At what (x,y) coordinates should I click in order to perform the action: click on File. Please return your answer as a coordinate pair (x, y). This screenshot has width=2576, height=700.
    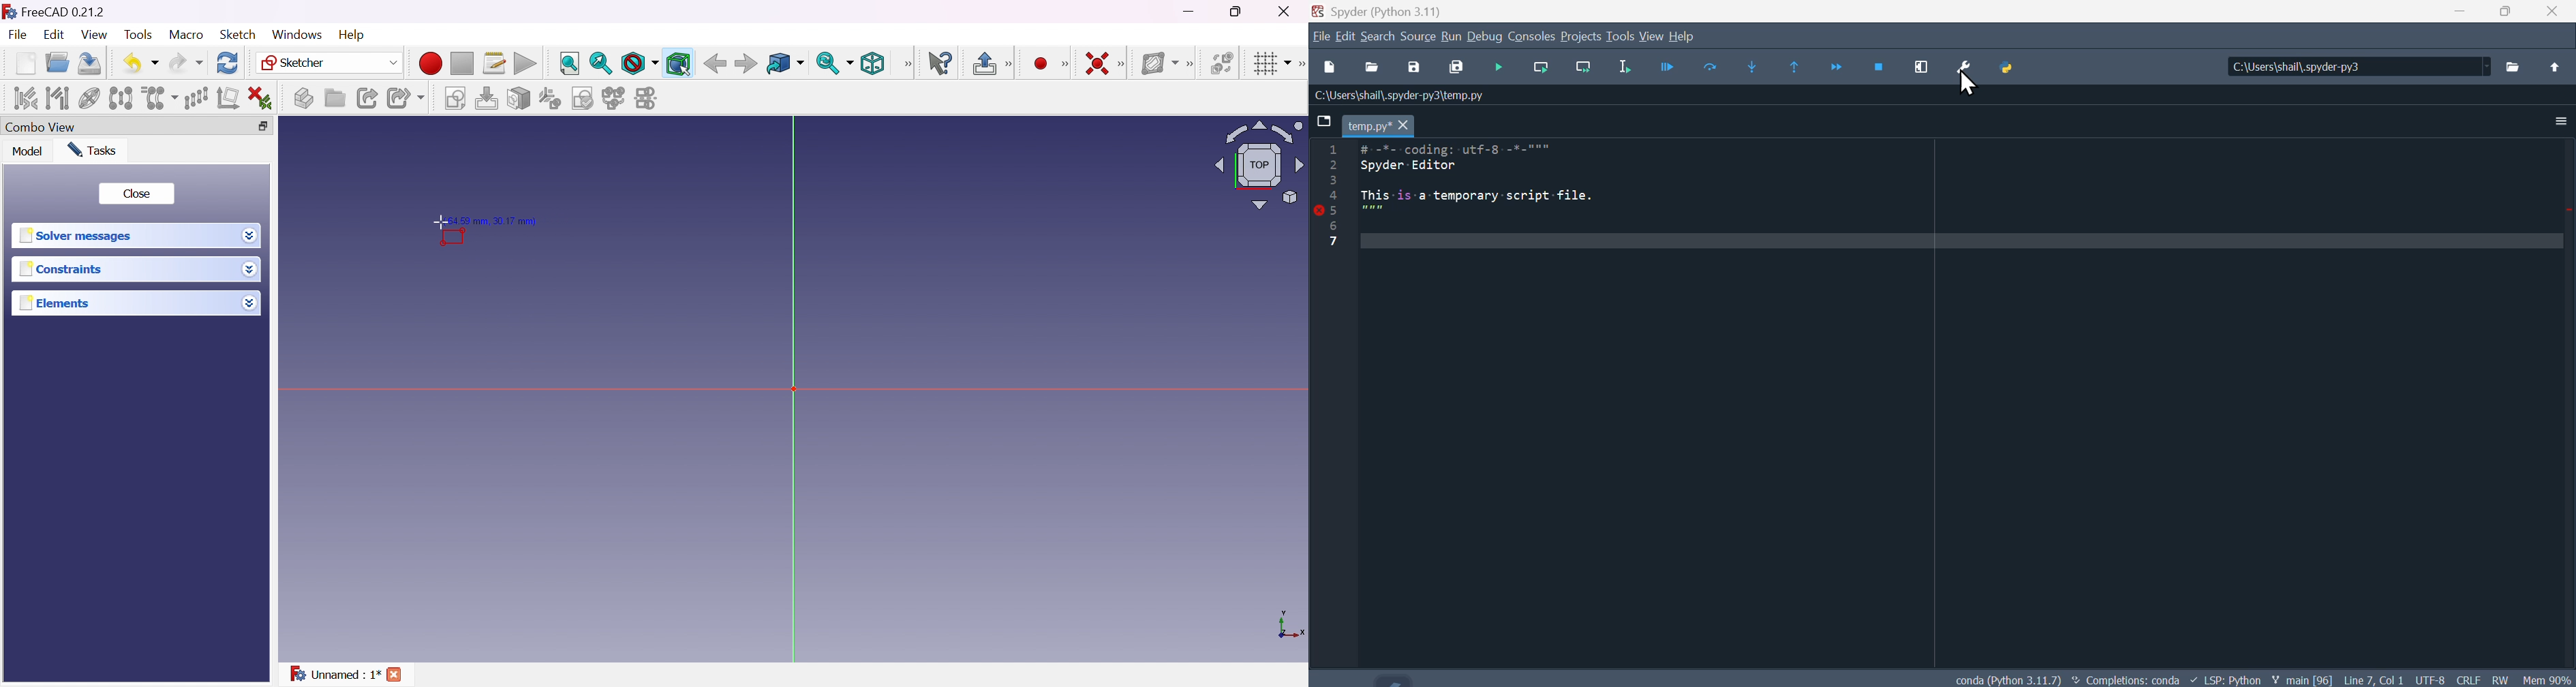
    Looking at the image, I should click on (17, 34).